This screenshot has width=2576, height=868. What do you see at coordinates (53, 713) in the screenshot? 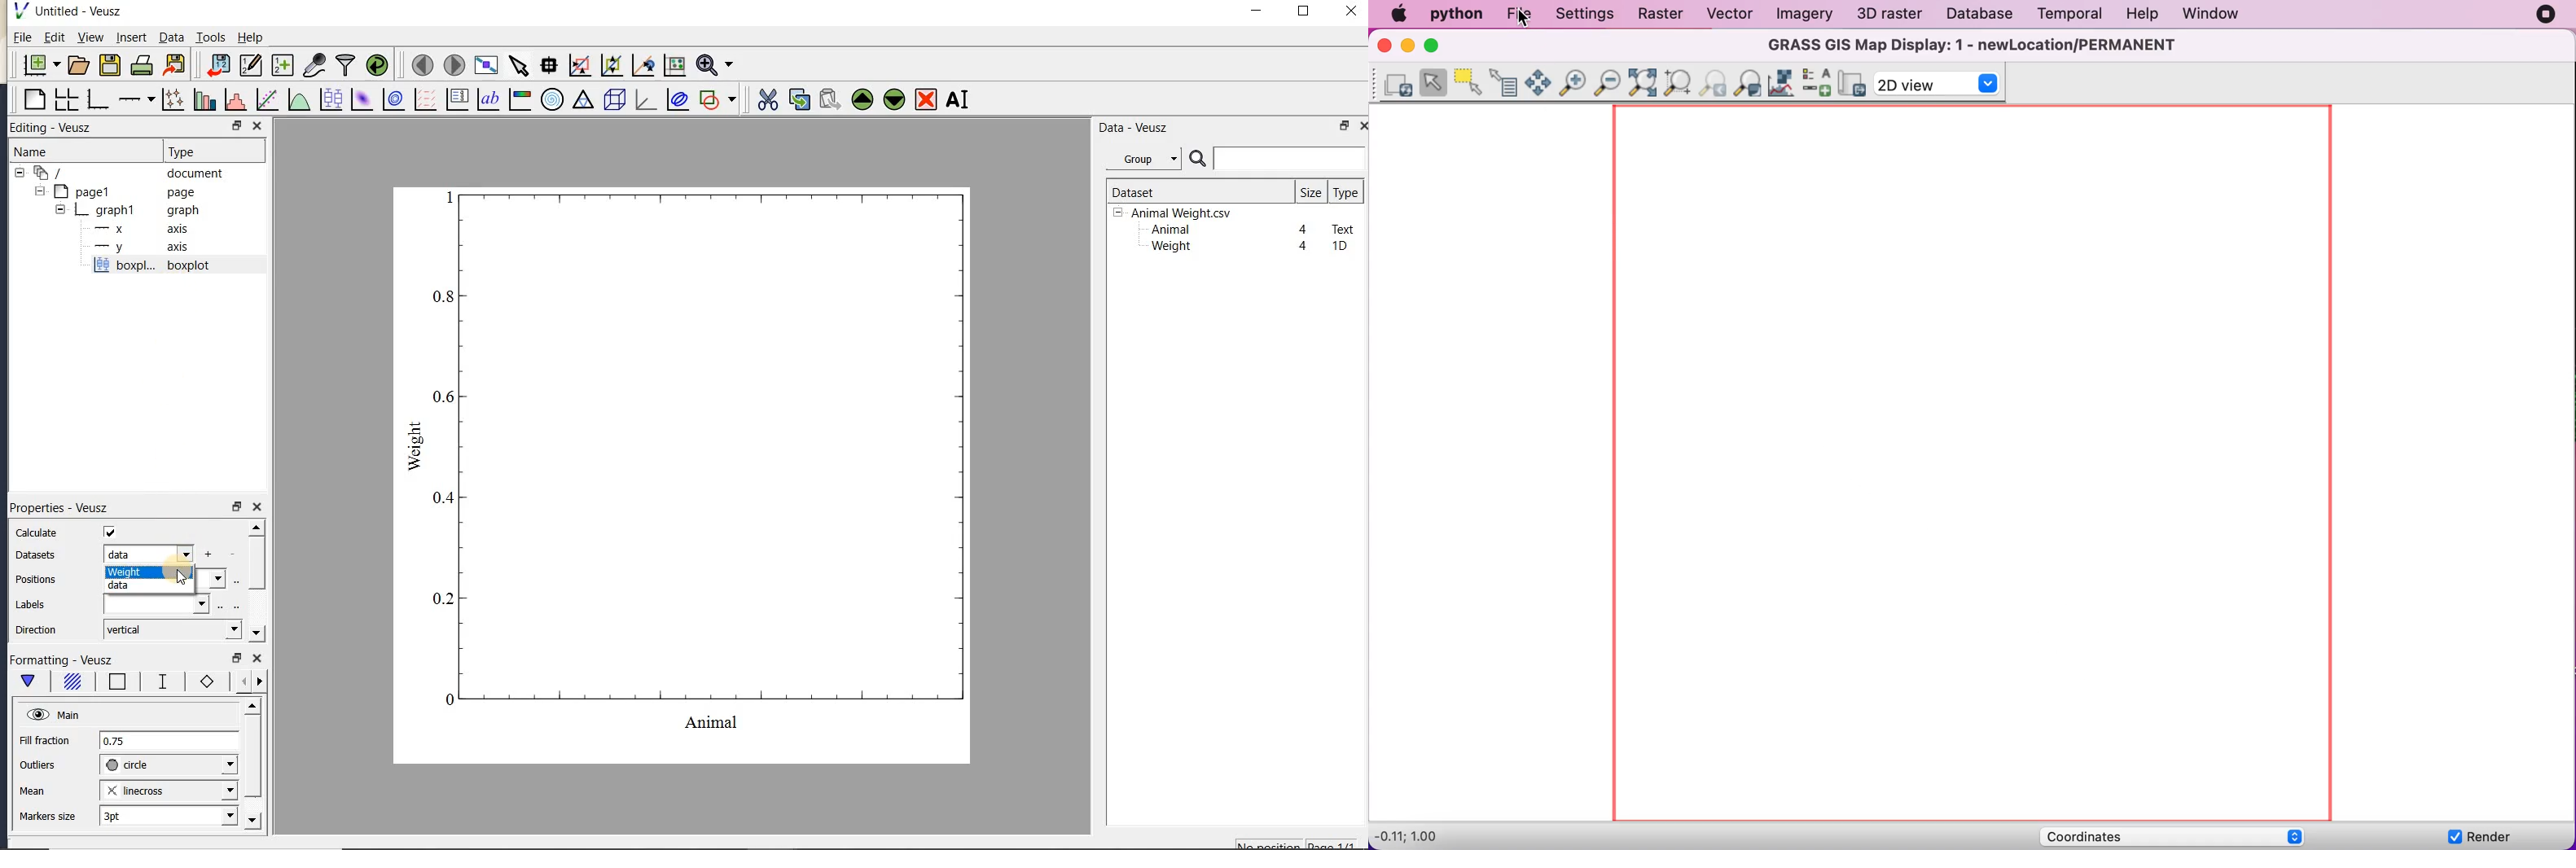
I see `Main` at bounding box center [53, 713].